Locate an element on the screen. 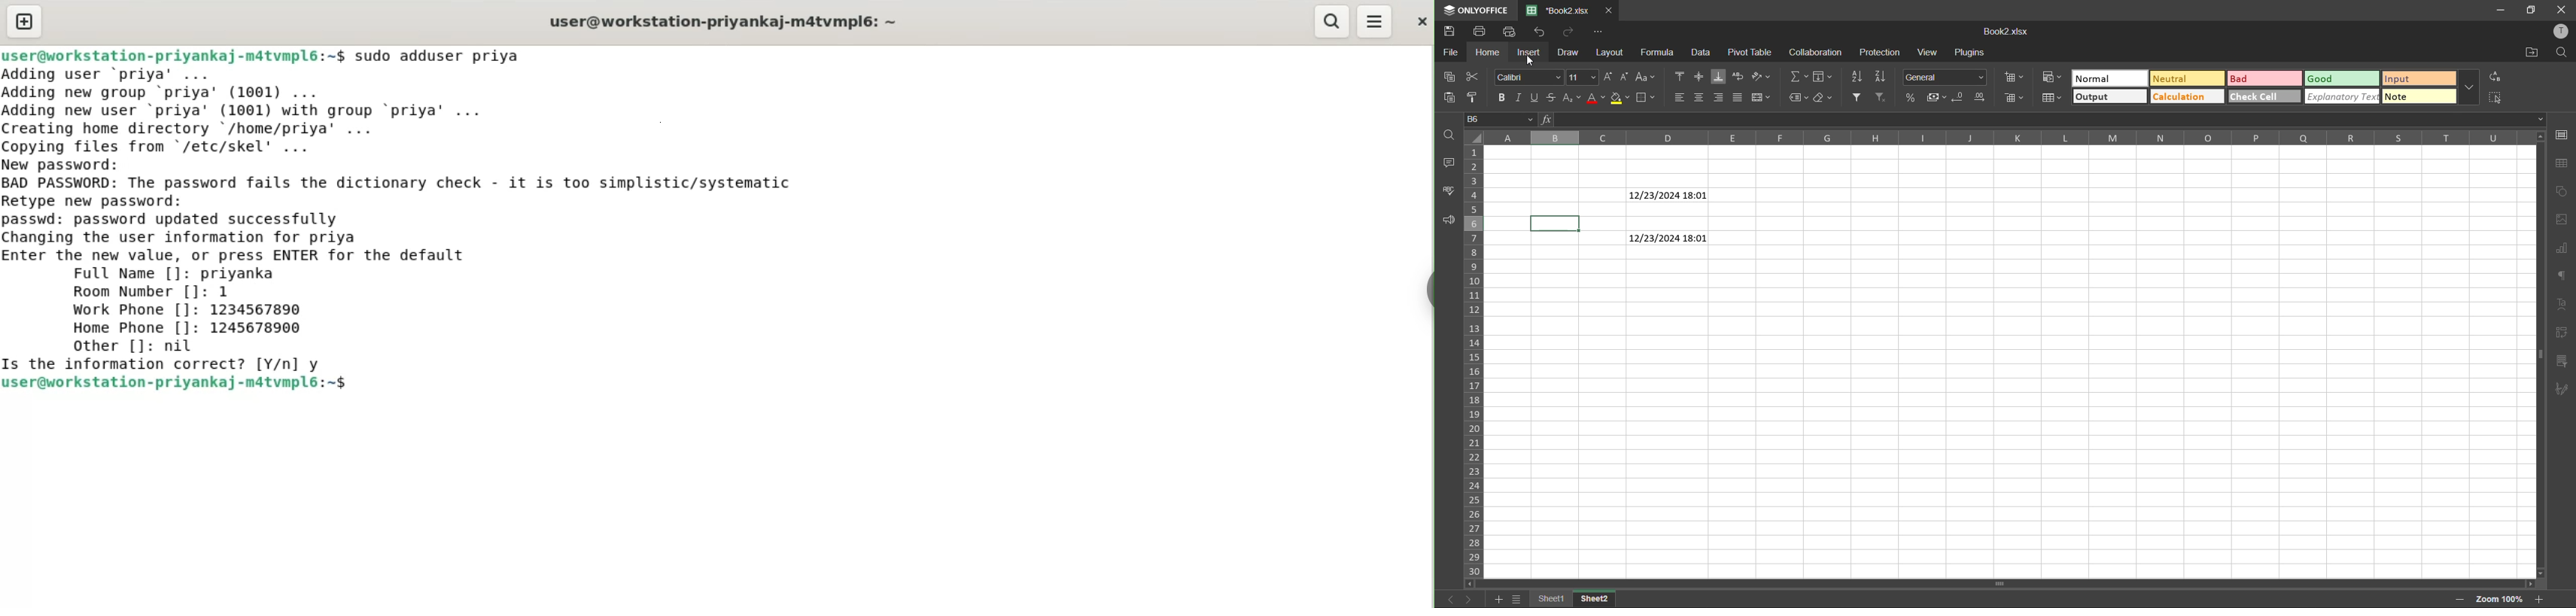 This screenshot has width=2576, height=616. image is located at coordinates (2562, 220).